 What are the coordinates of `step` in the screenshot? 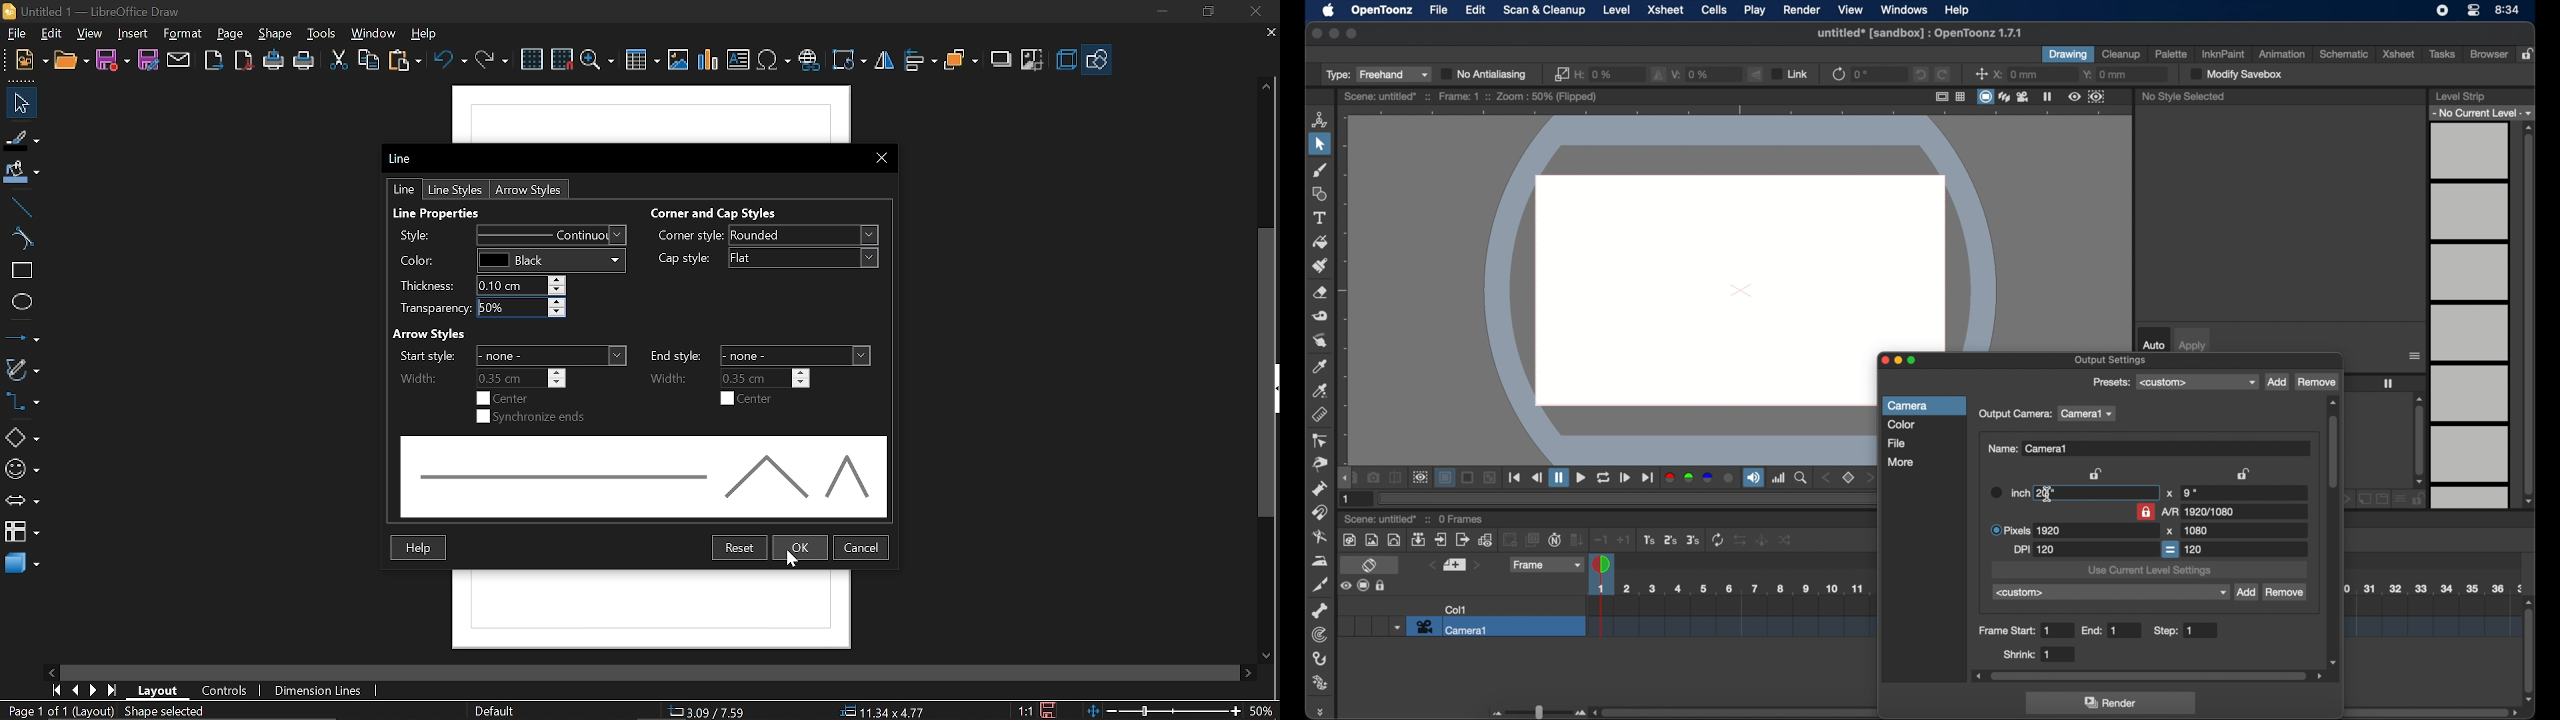 It's located at (2177, 631).